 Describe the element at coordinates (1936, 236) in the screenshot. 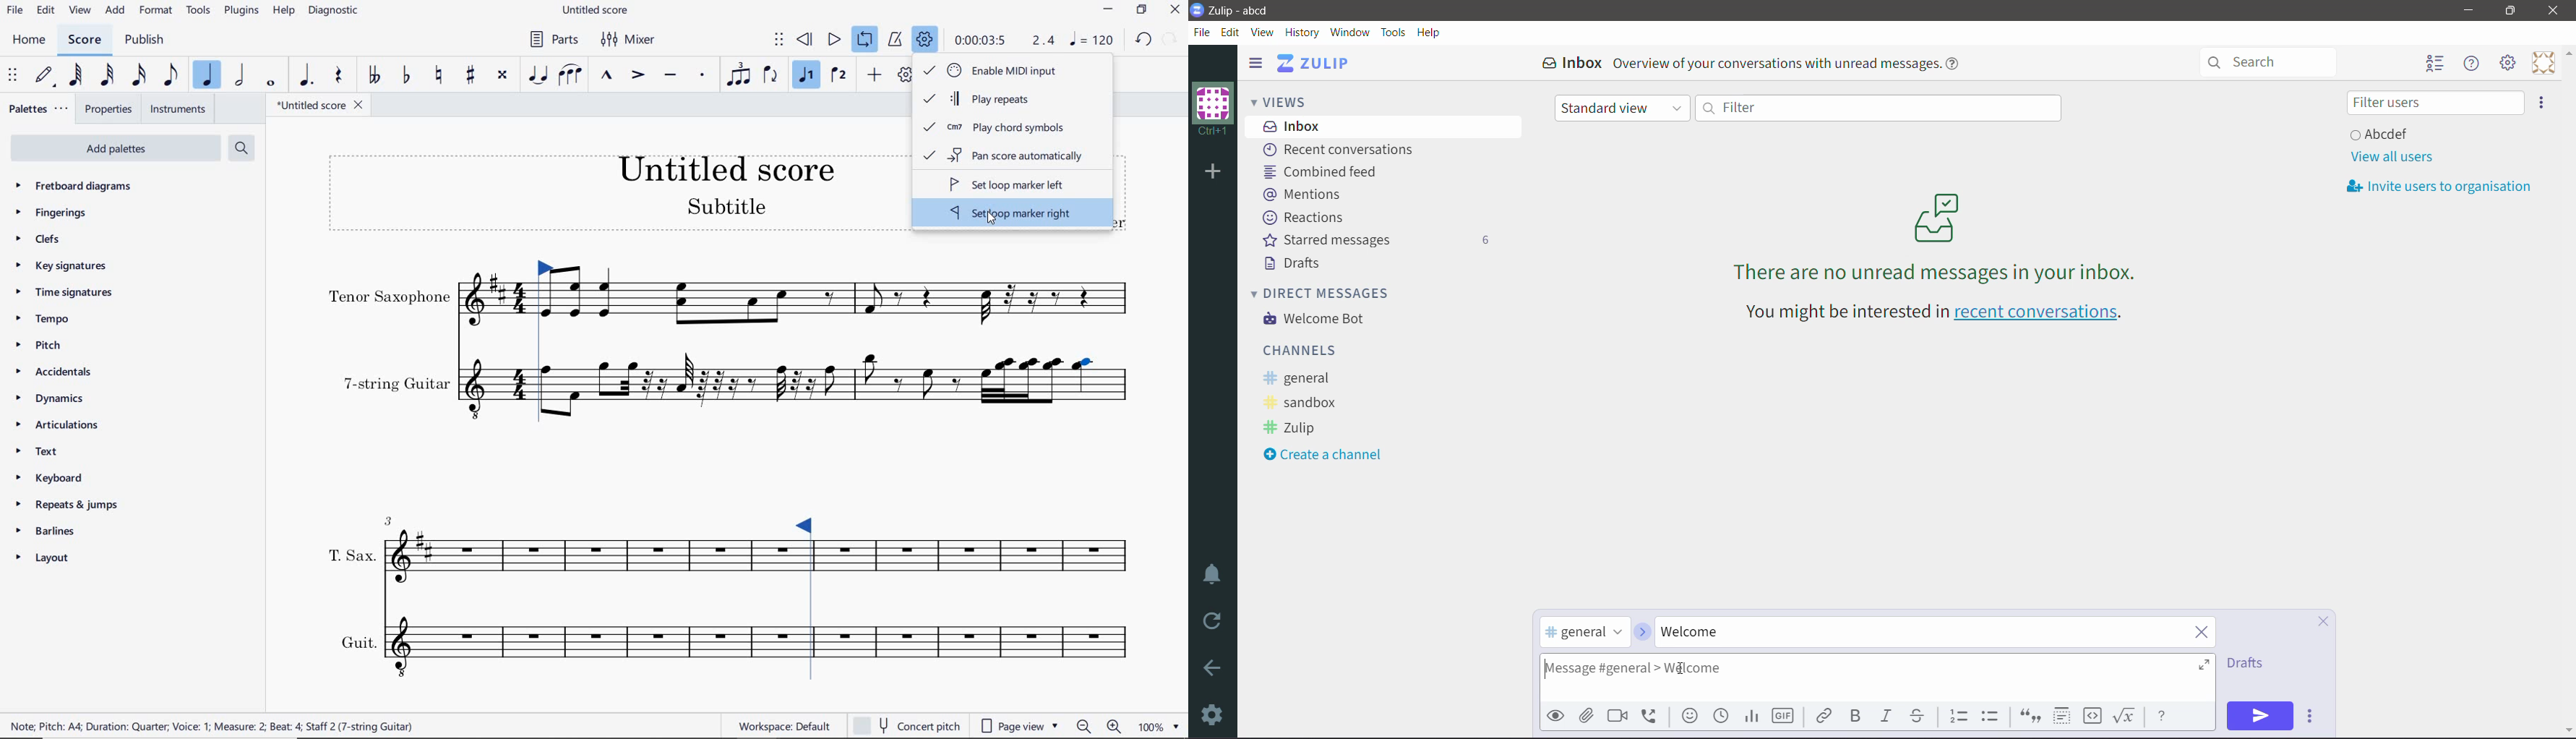

I see `There are no unread messages in your inbox` at that location.